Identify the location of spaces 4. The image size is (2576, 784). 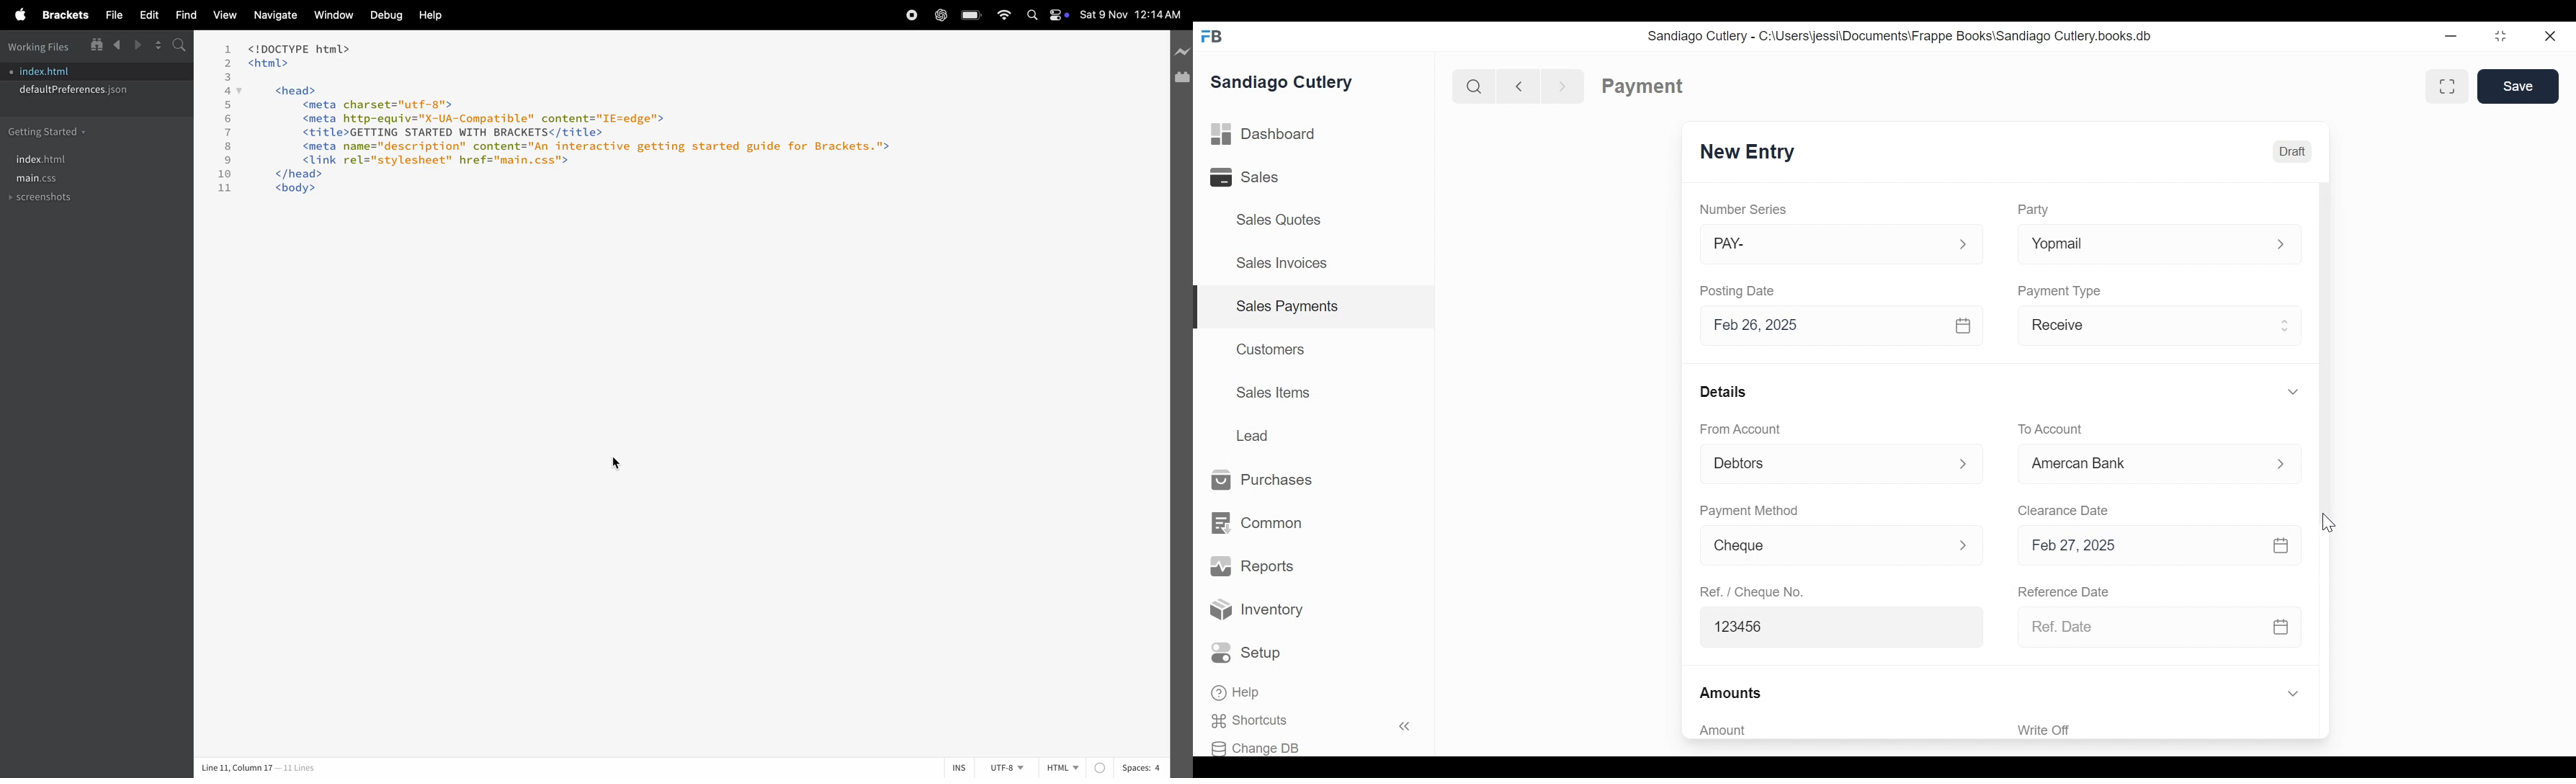
(1142, 767).